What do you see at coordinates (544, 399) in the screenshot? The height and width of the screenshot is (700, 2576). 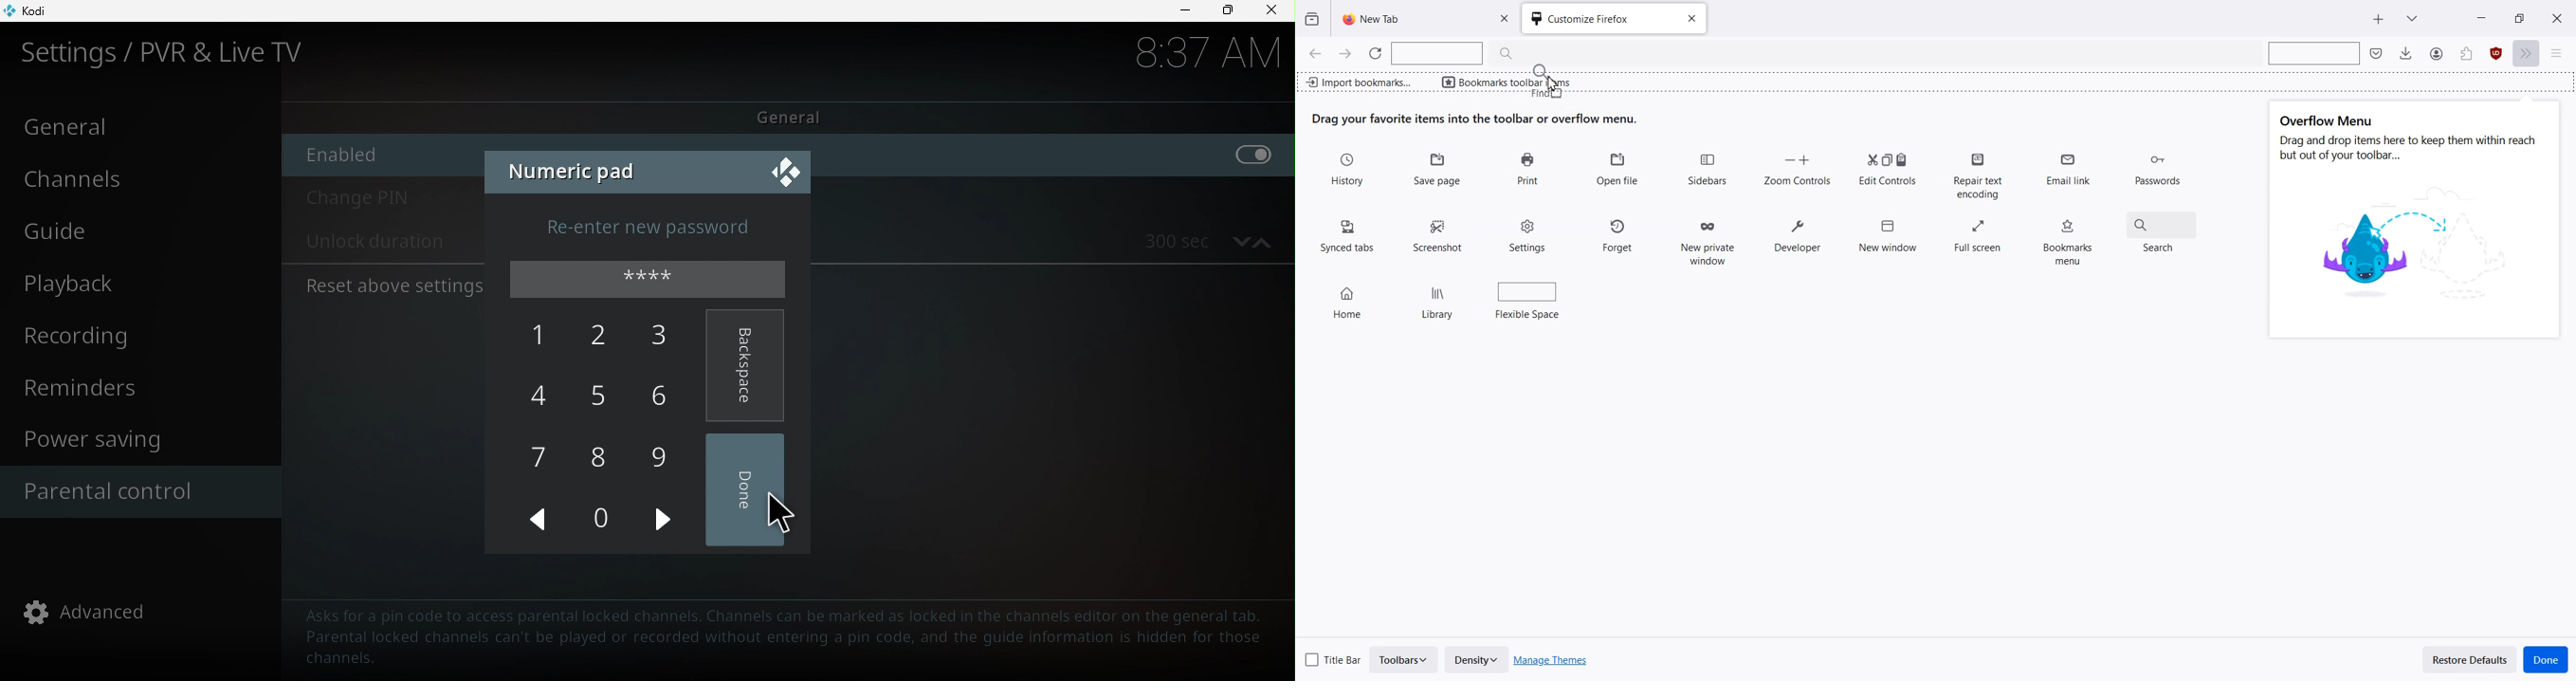 I see `4` at bounding box center [544, 399].